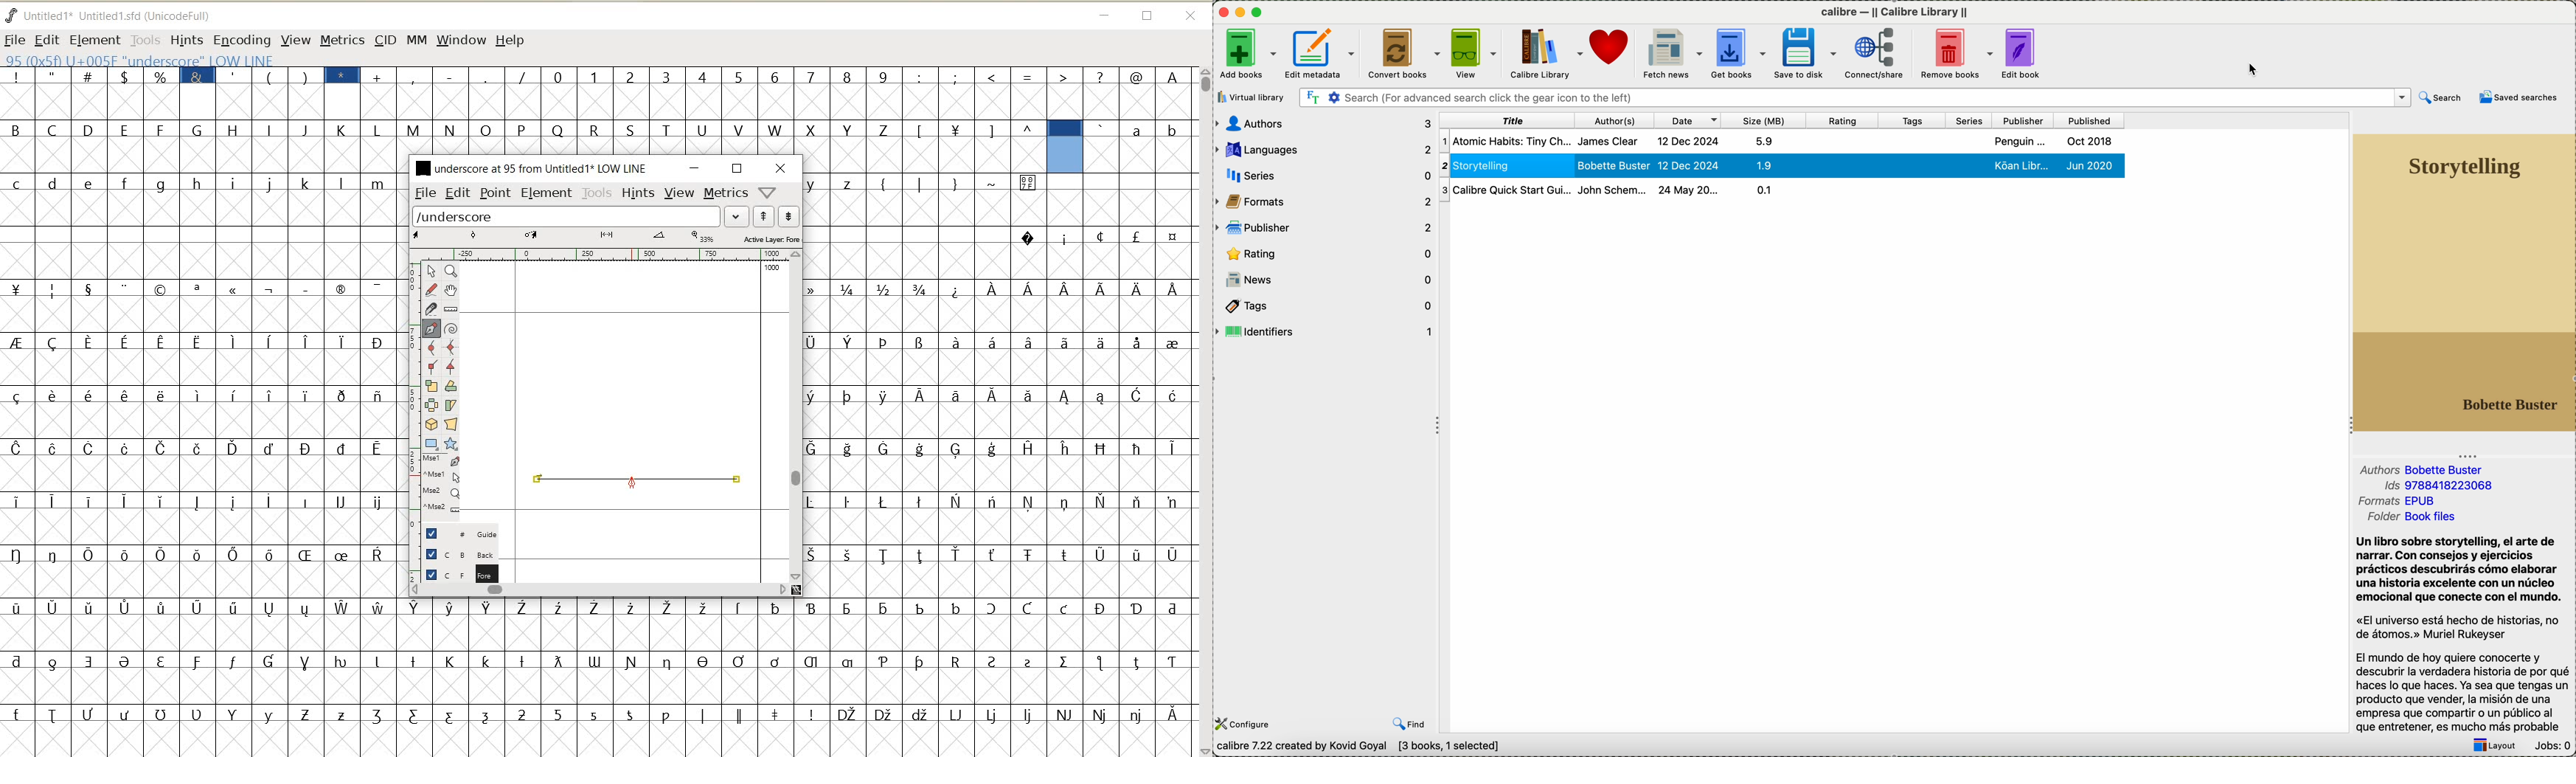  I want to click on tags, so click(1914, 121).